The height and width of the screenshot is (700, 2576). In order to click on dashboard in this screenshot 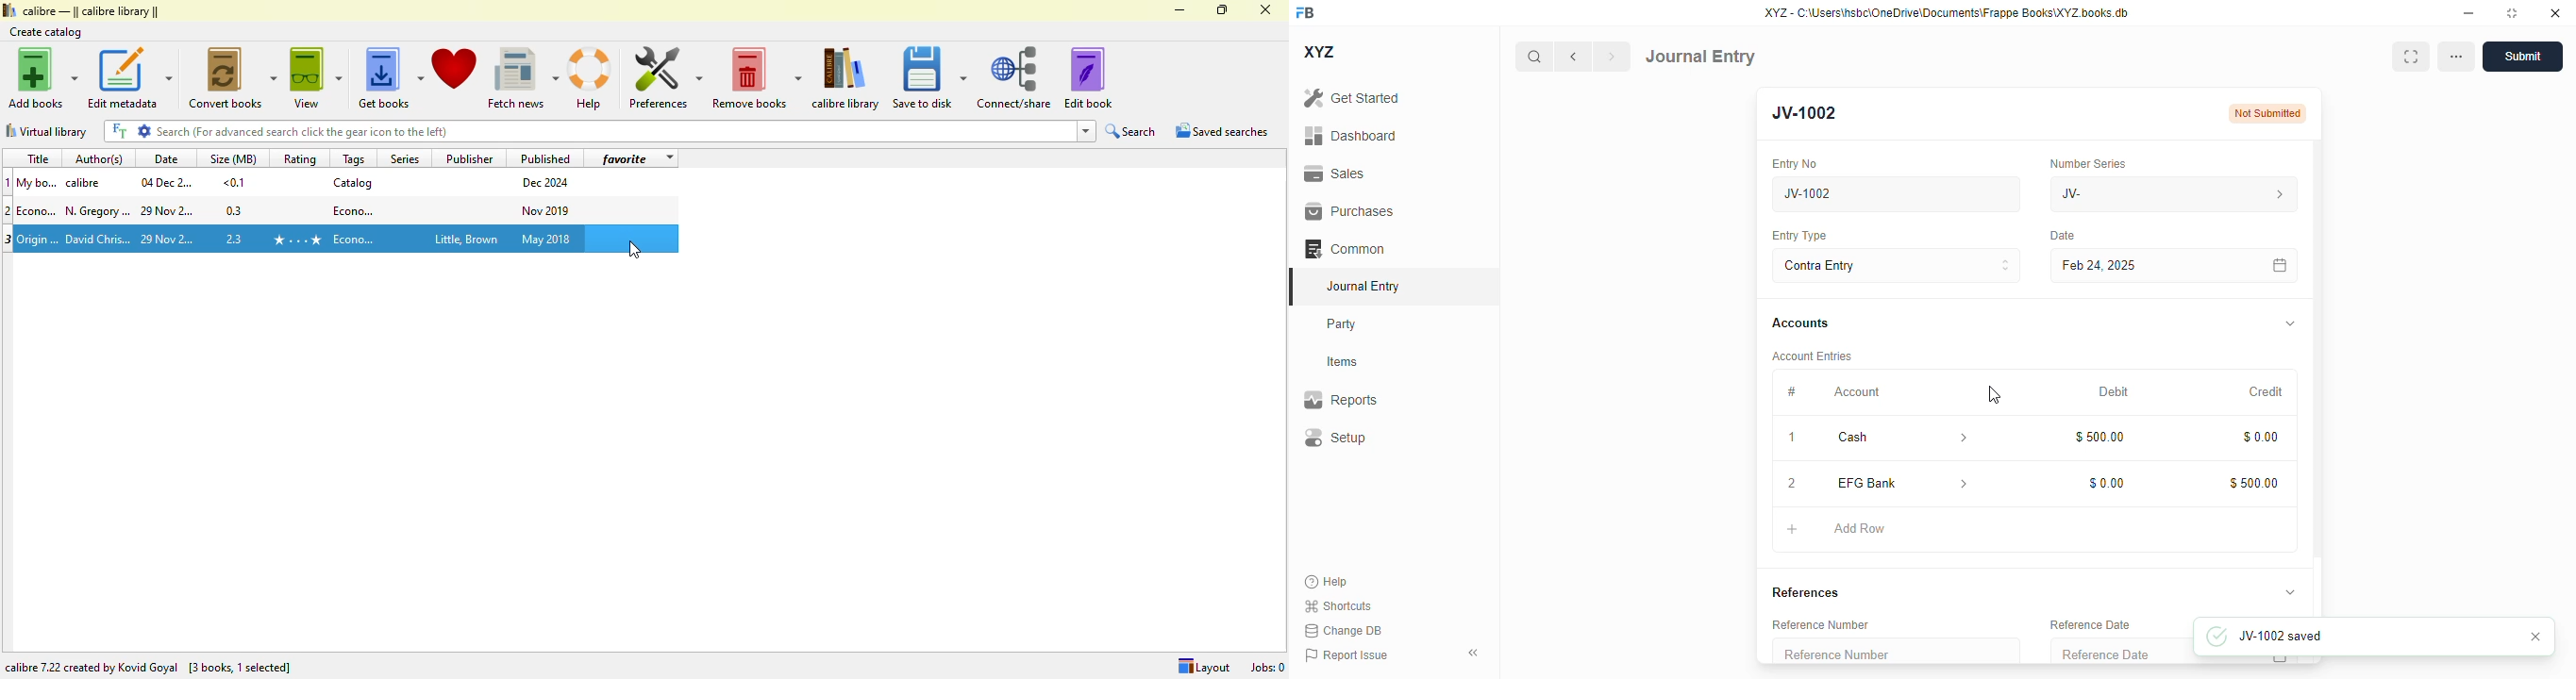, I will do `click(1350, 135)`.